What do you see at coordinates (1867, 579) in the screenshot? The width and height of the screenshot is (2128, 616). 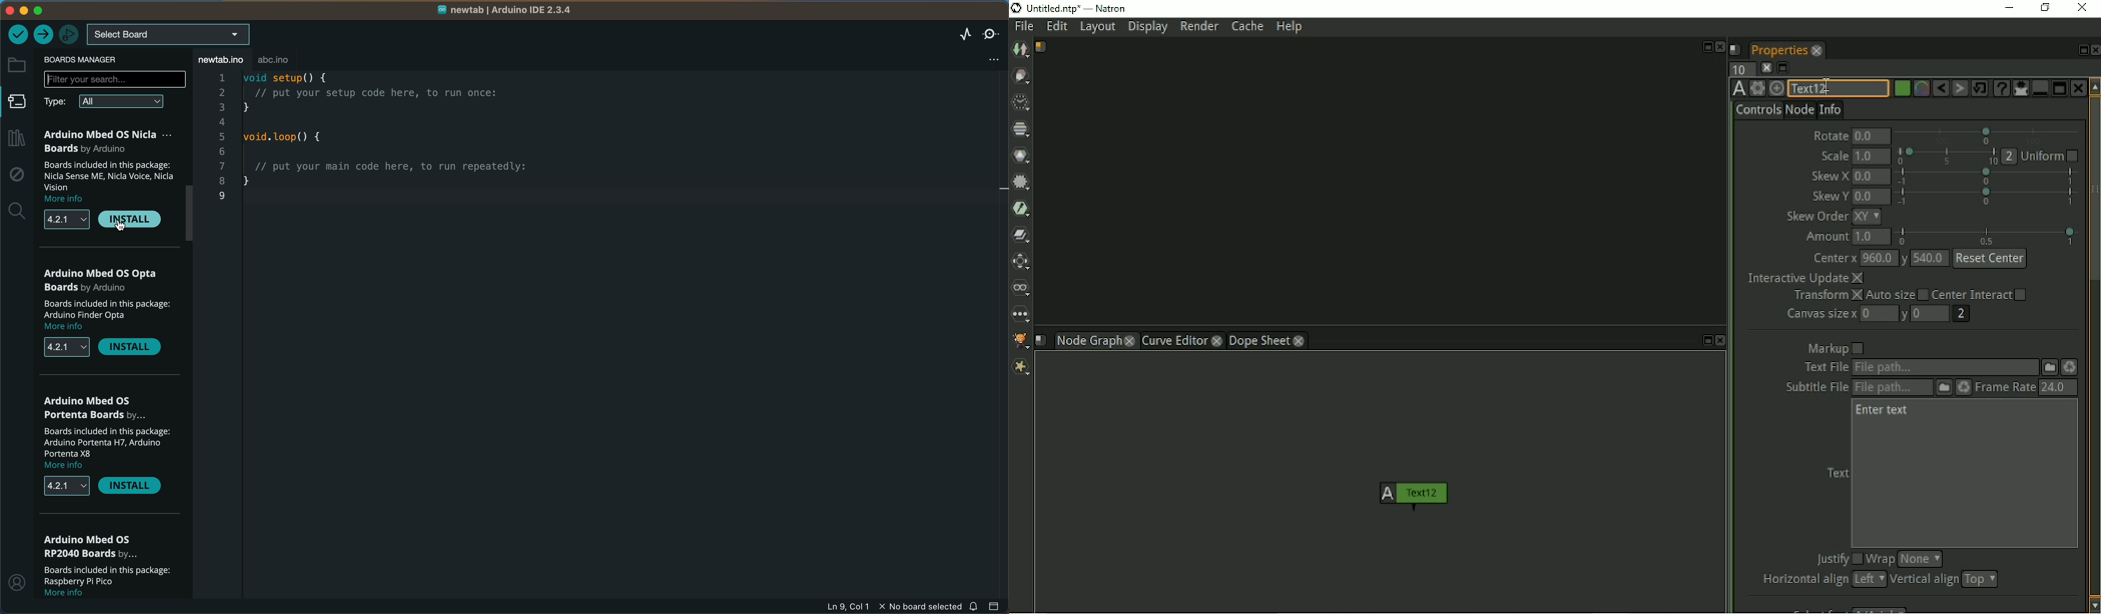 I see `left` at bounding box center [1867, 579].